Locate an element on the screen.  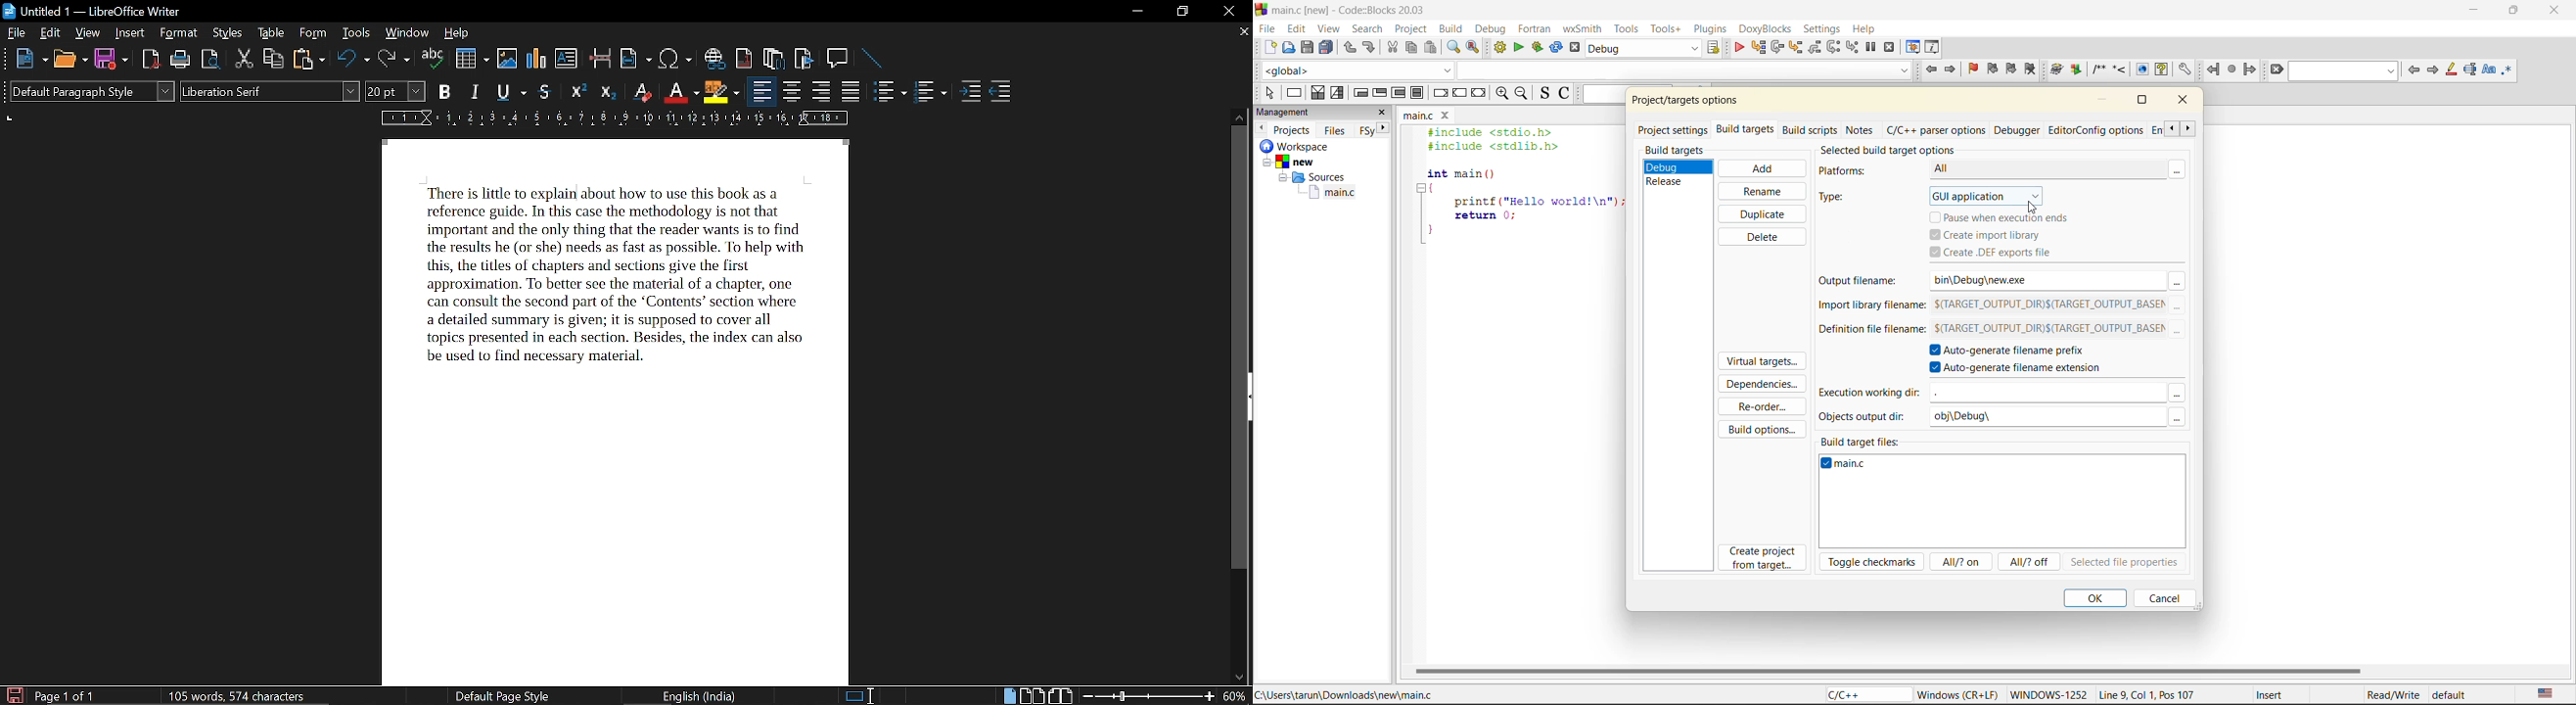
step into instruction is located at coordinates (1853, 47).